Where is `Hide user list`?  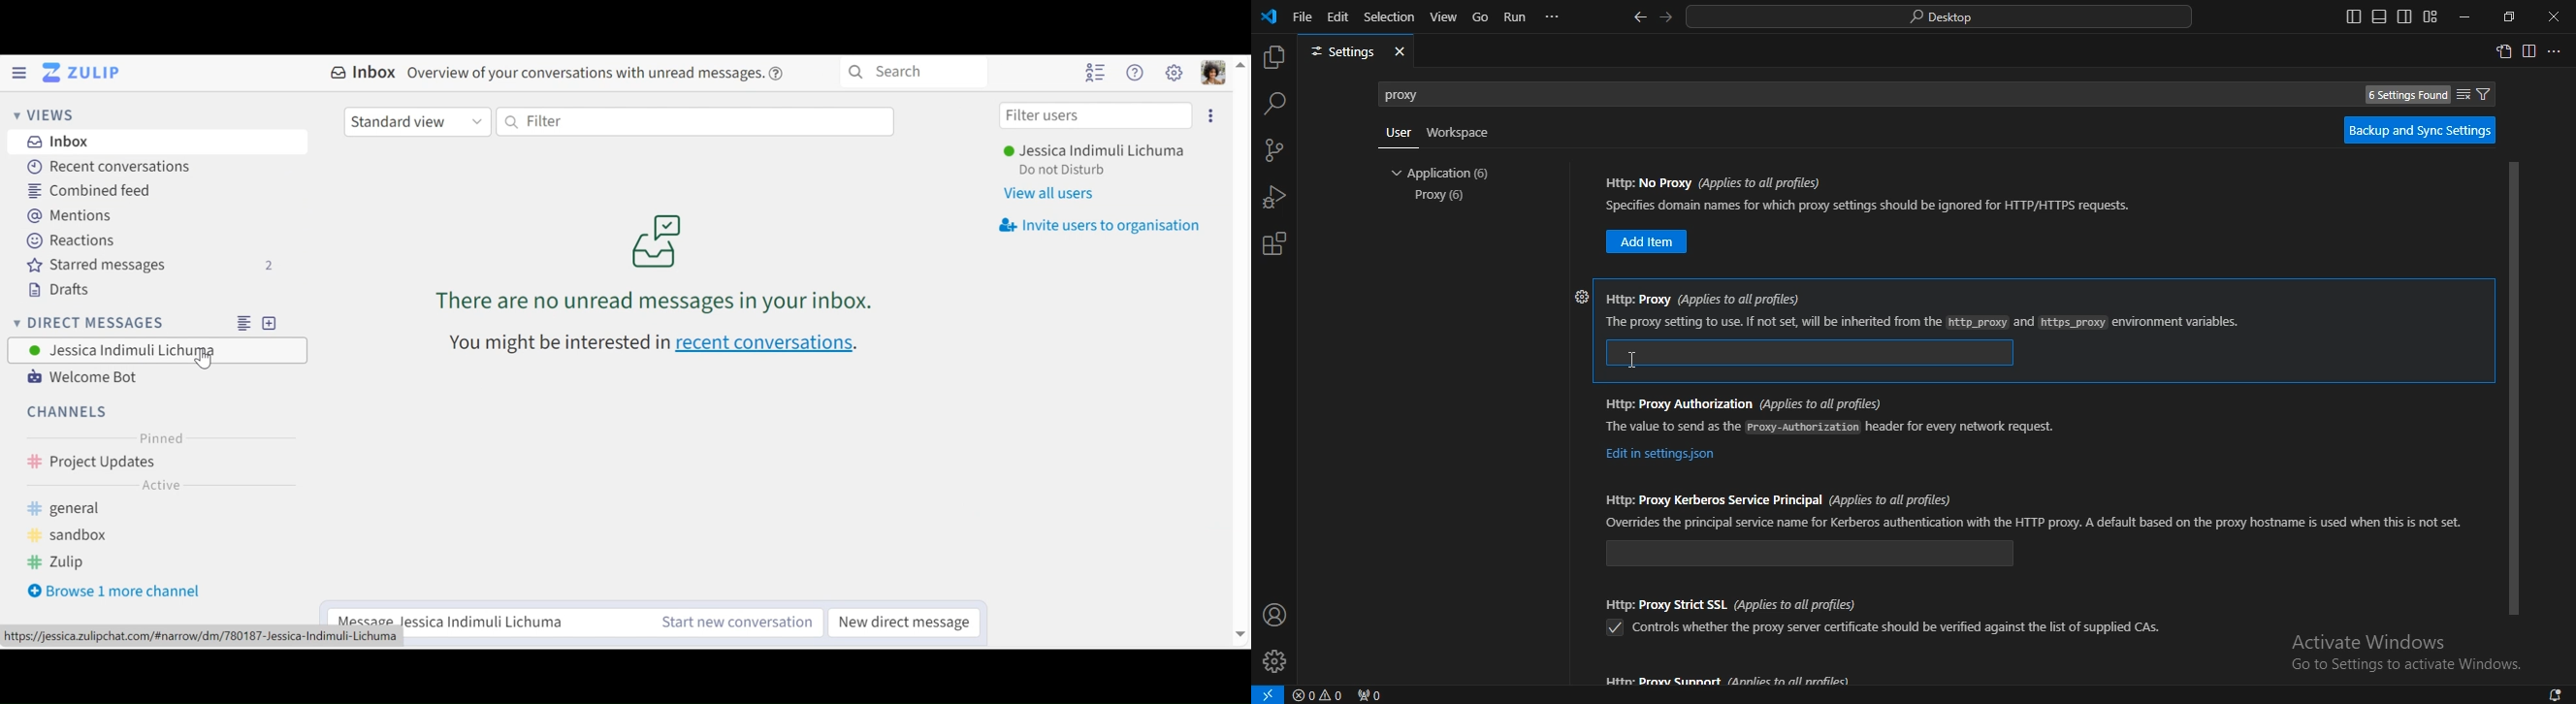 Hide user list is located at coordinates (1096, 73).